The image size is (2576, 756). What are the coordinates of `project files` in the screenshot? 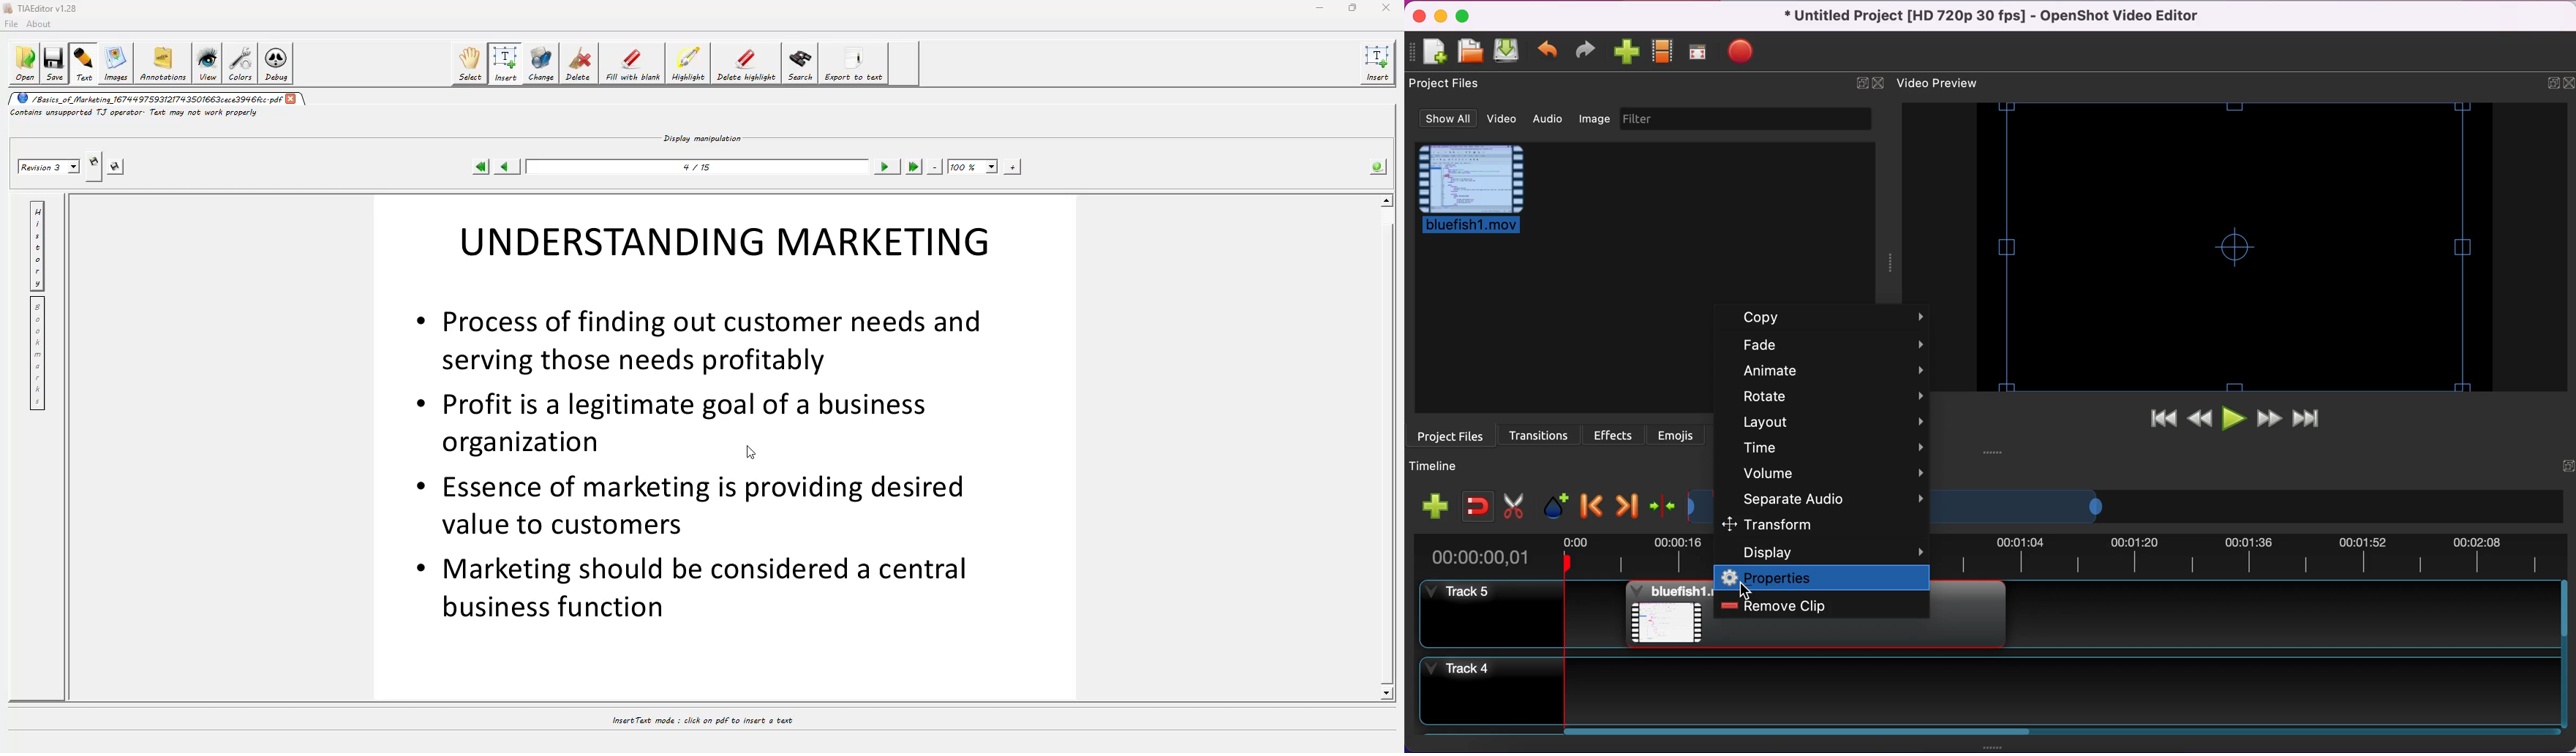 It's located at (1451, 437).